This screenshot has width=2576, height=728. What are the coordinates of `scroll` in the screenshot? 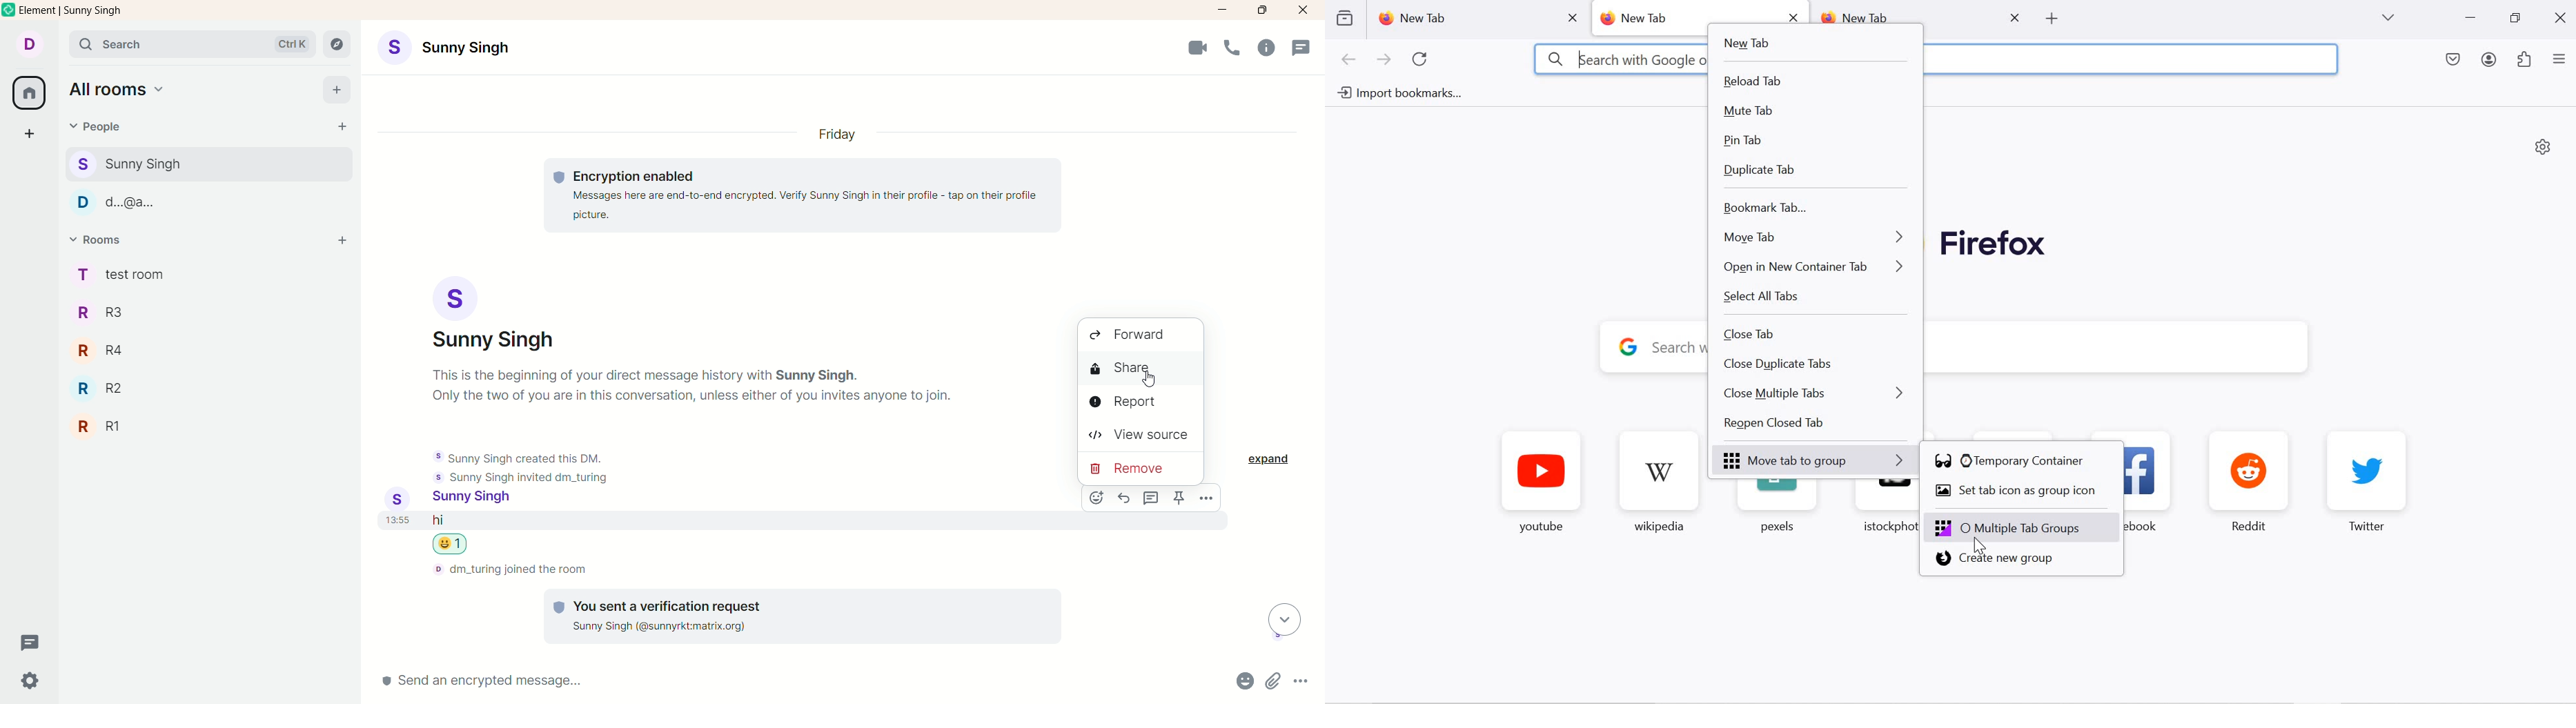 It's located at (1281, 620).